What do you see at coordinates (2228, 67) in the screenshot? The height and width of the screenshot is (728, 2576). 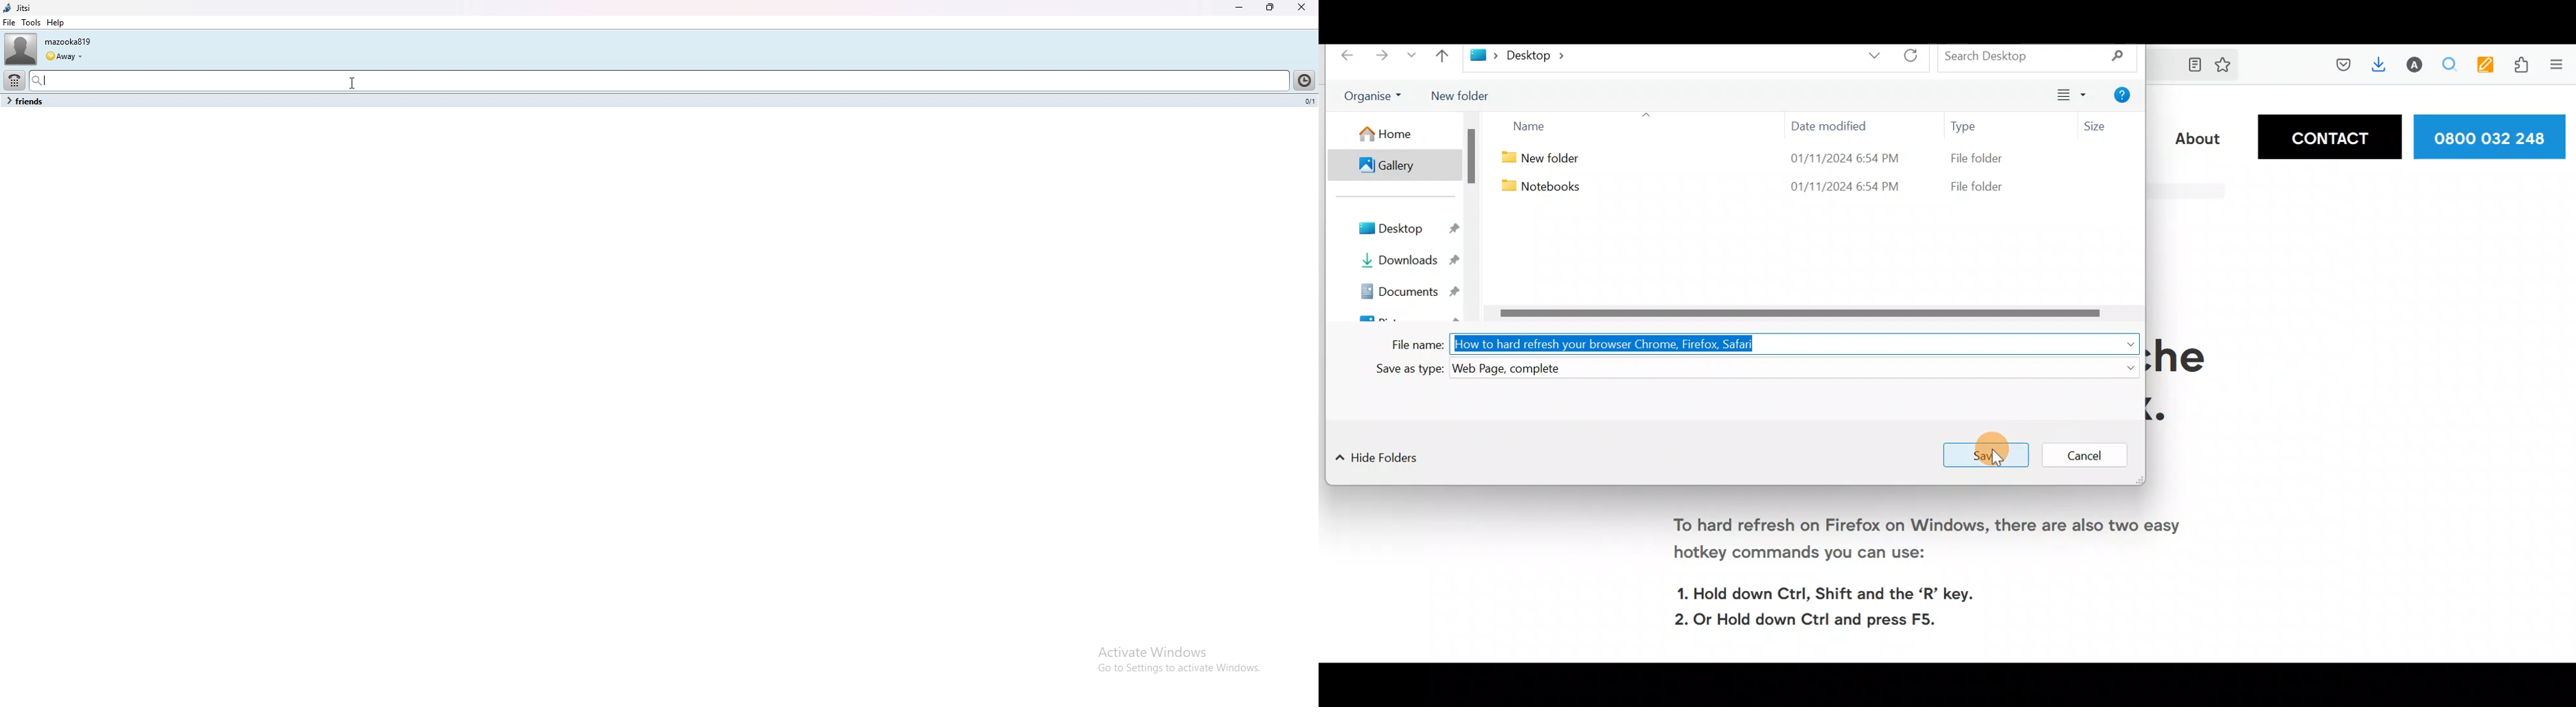 I see `Bookmark this page` at bounding box center [2228, 67].